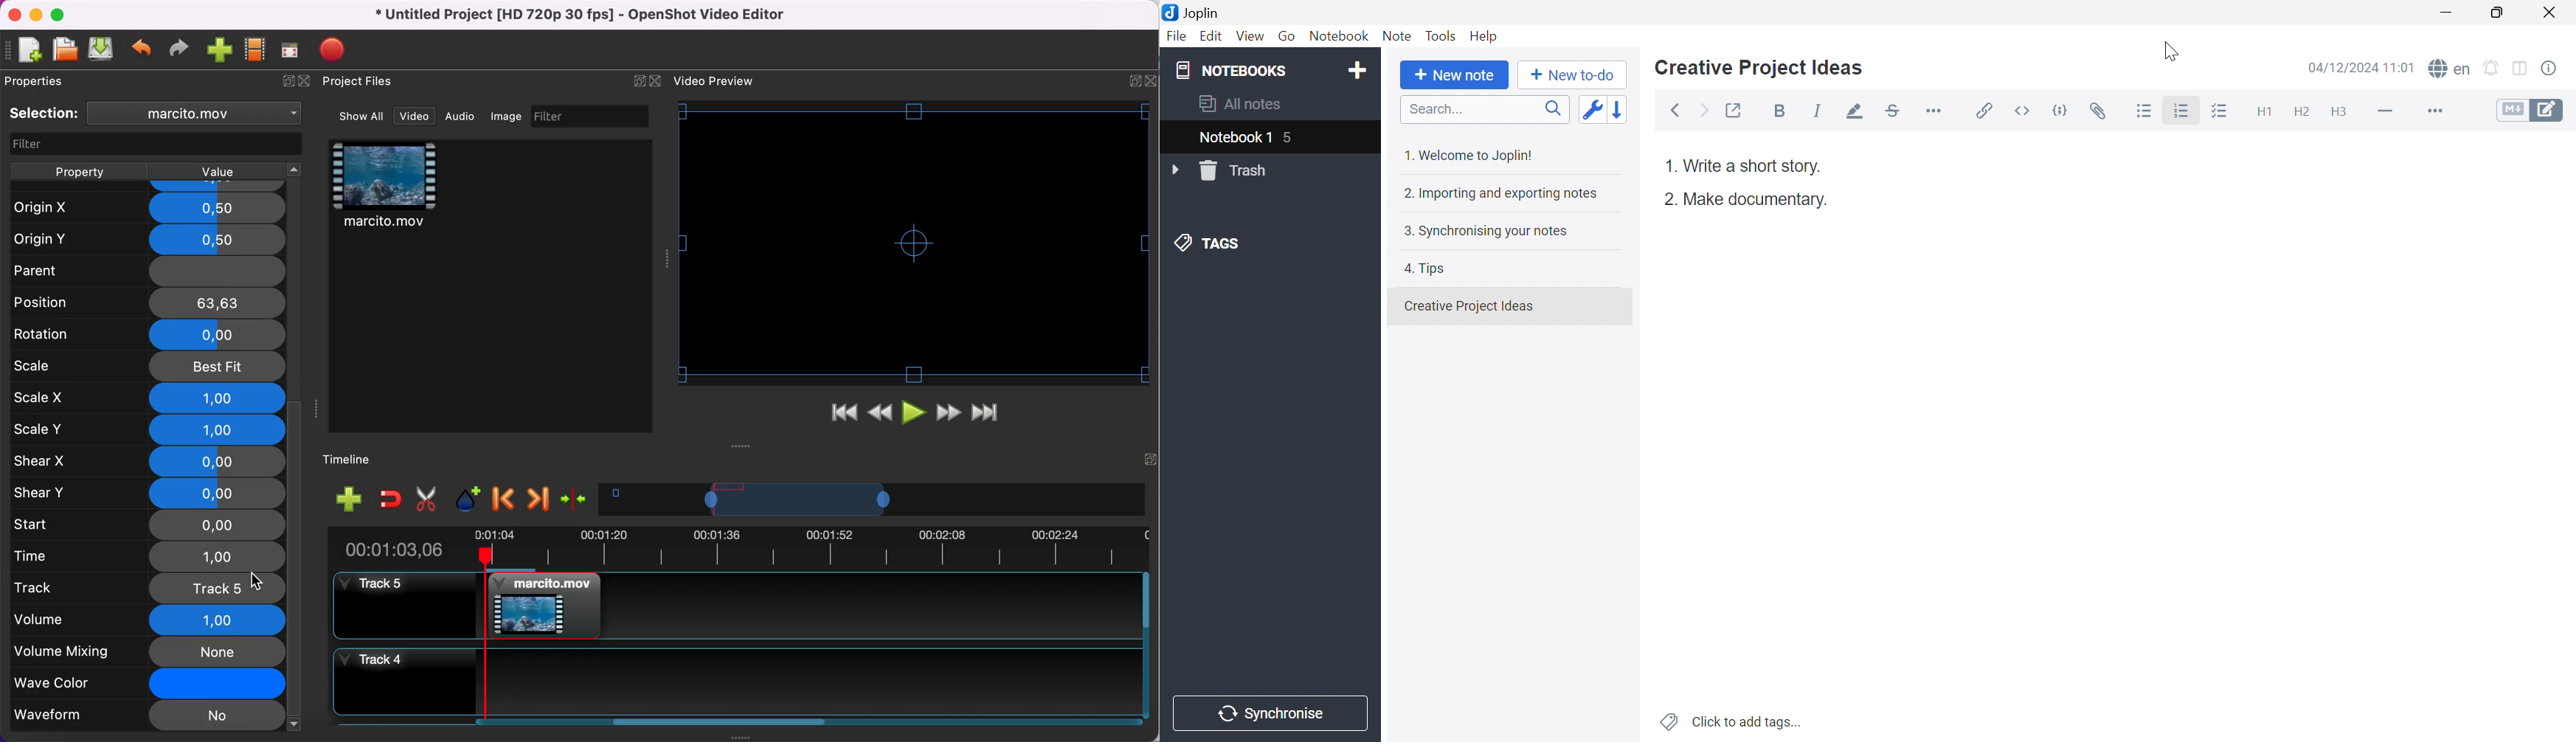 The width and height of the screenshot is (2576, 756). I want to click on Close, so click(2552, 13).